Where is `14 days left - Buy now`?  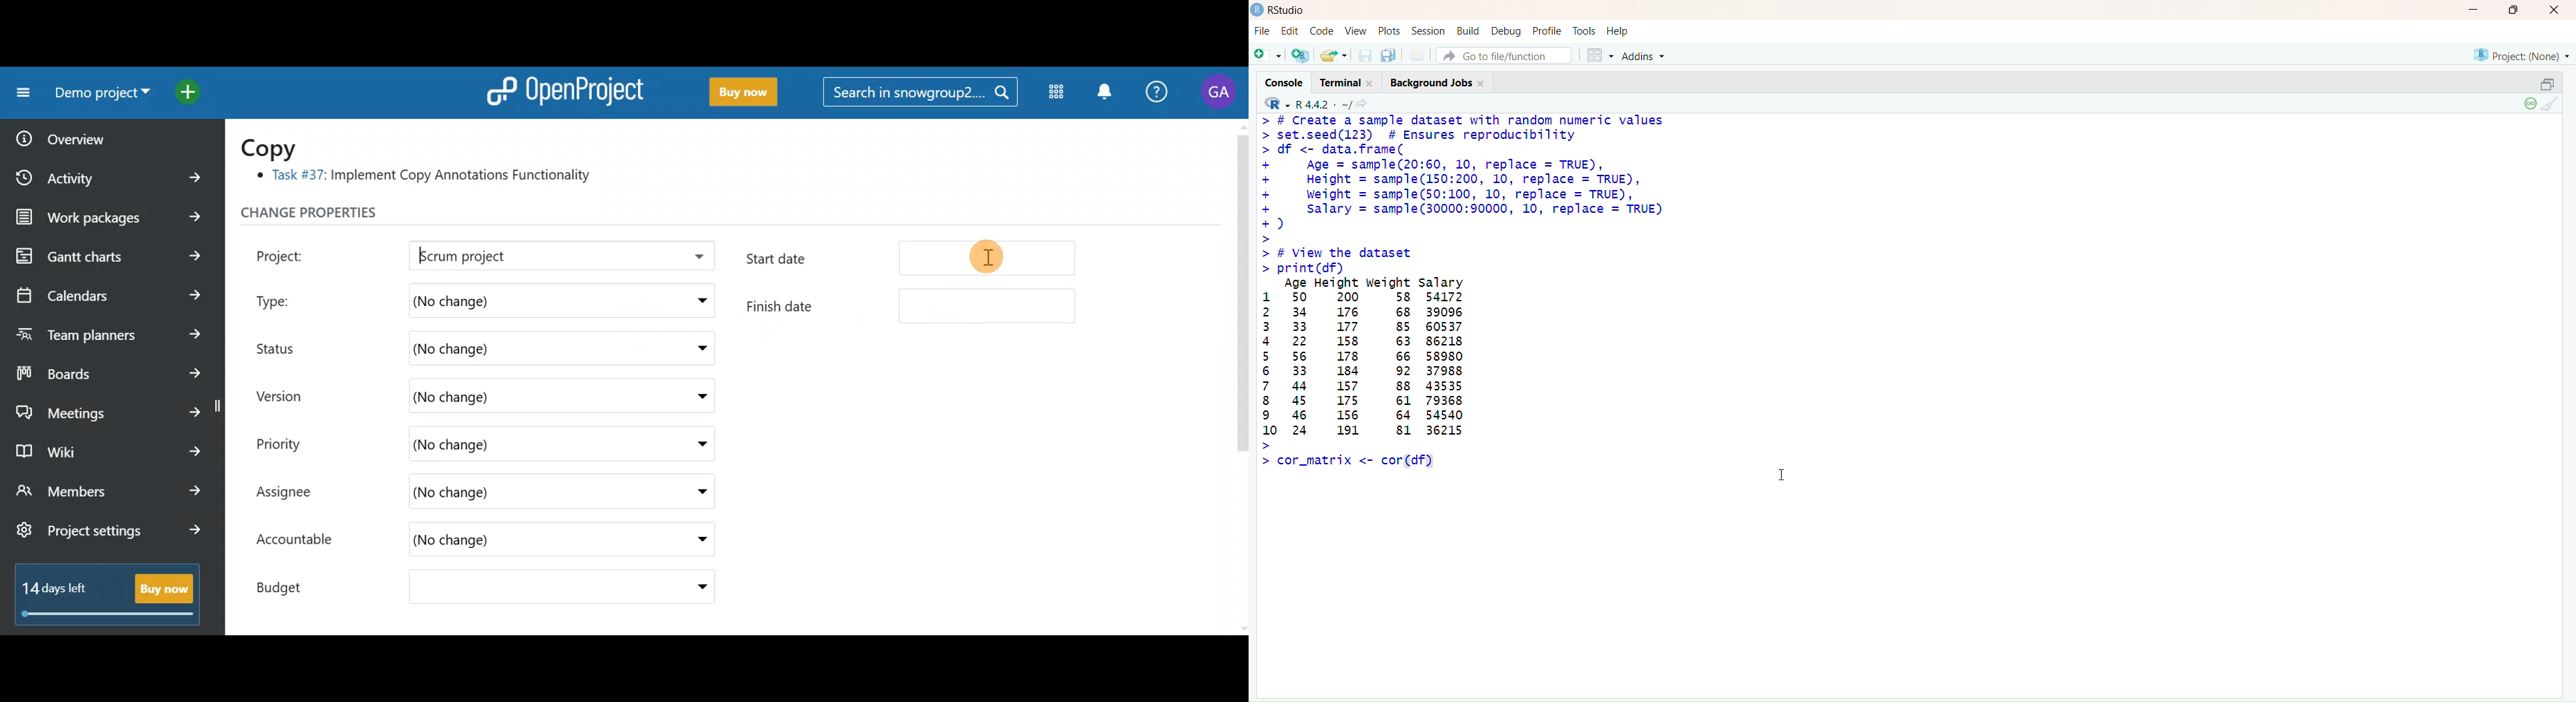 14 days left - Buy now is located at coordinates (101, 592).